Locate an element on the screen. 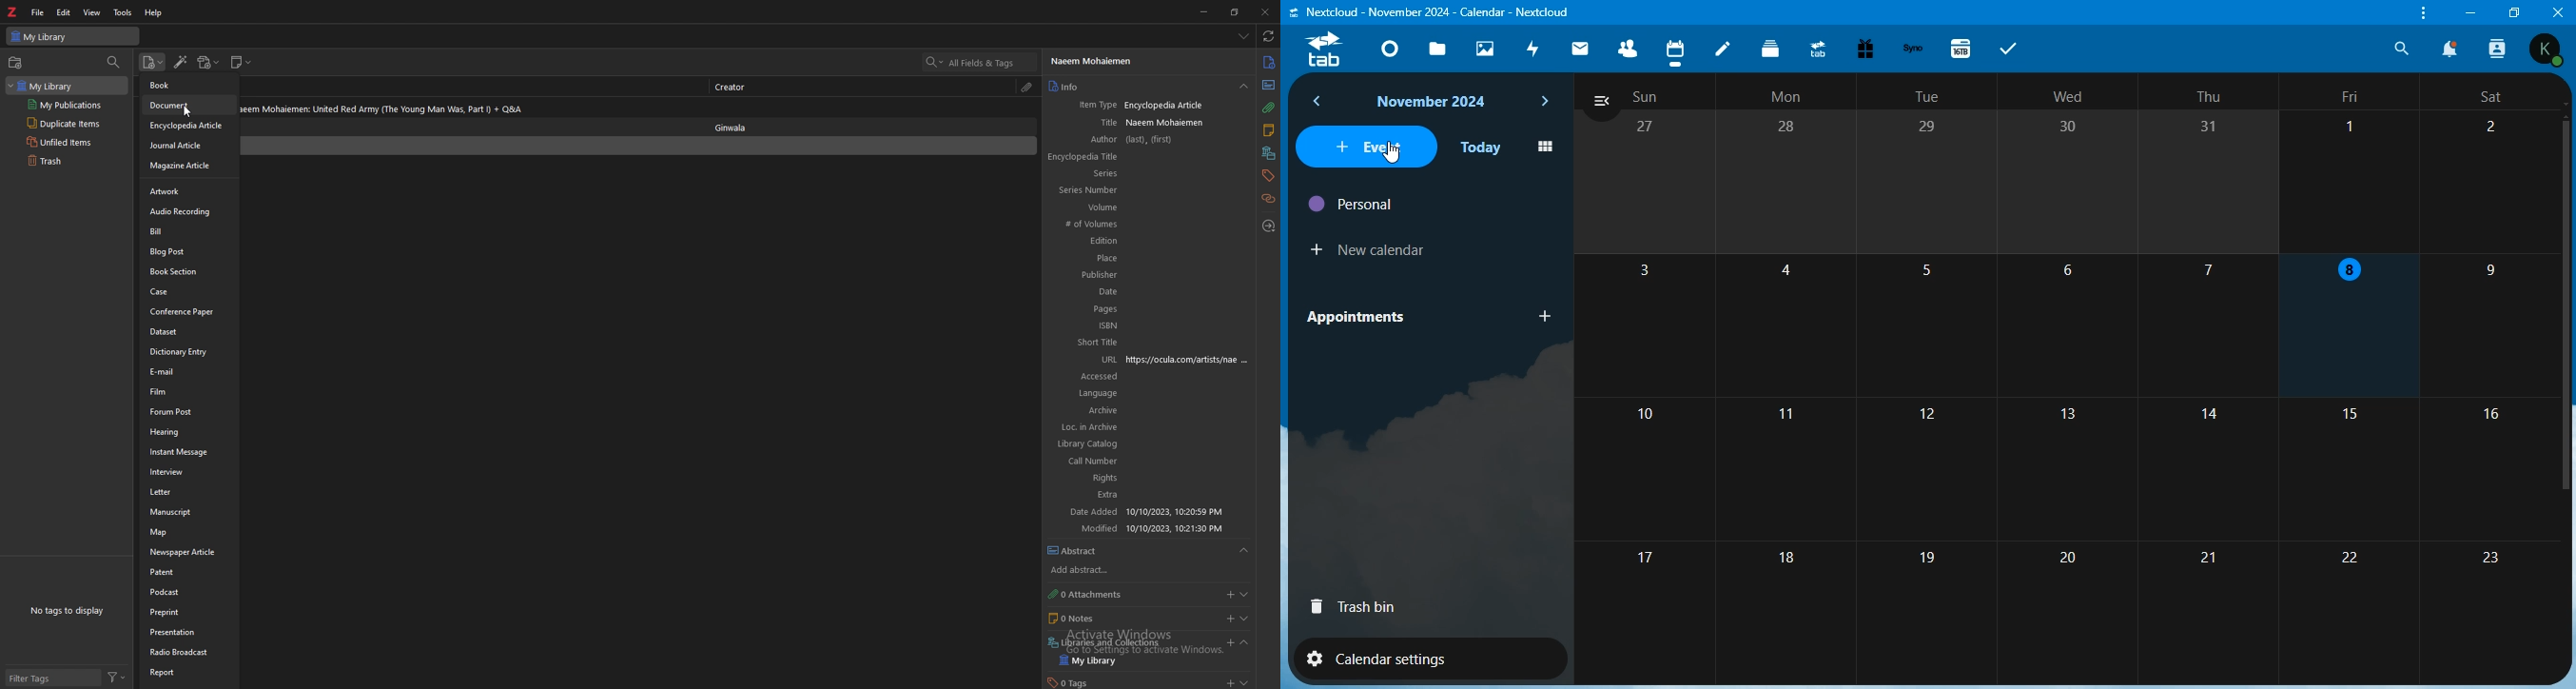 The width and height of the screenshot is (2576, 700). tags is located at coordinates (1132, 682).